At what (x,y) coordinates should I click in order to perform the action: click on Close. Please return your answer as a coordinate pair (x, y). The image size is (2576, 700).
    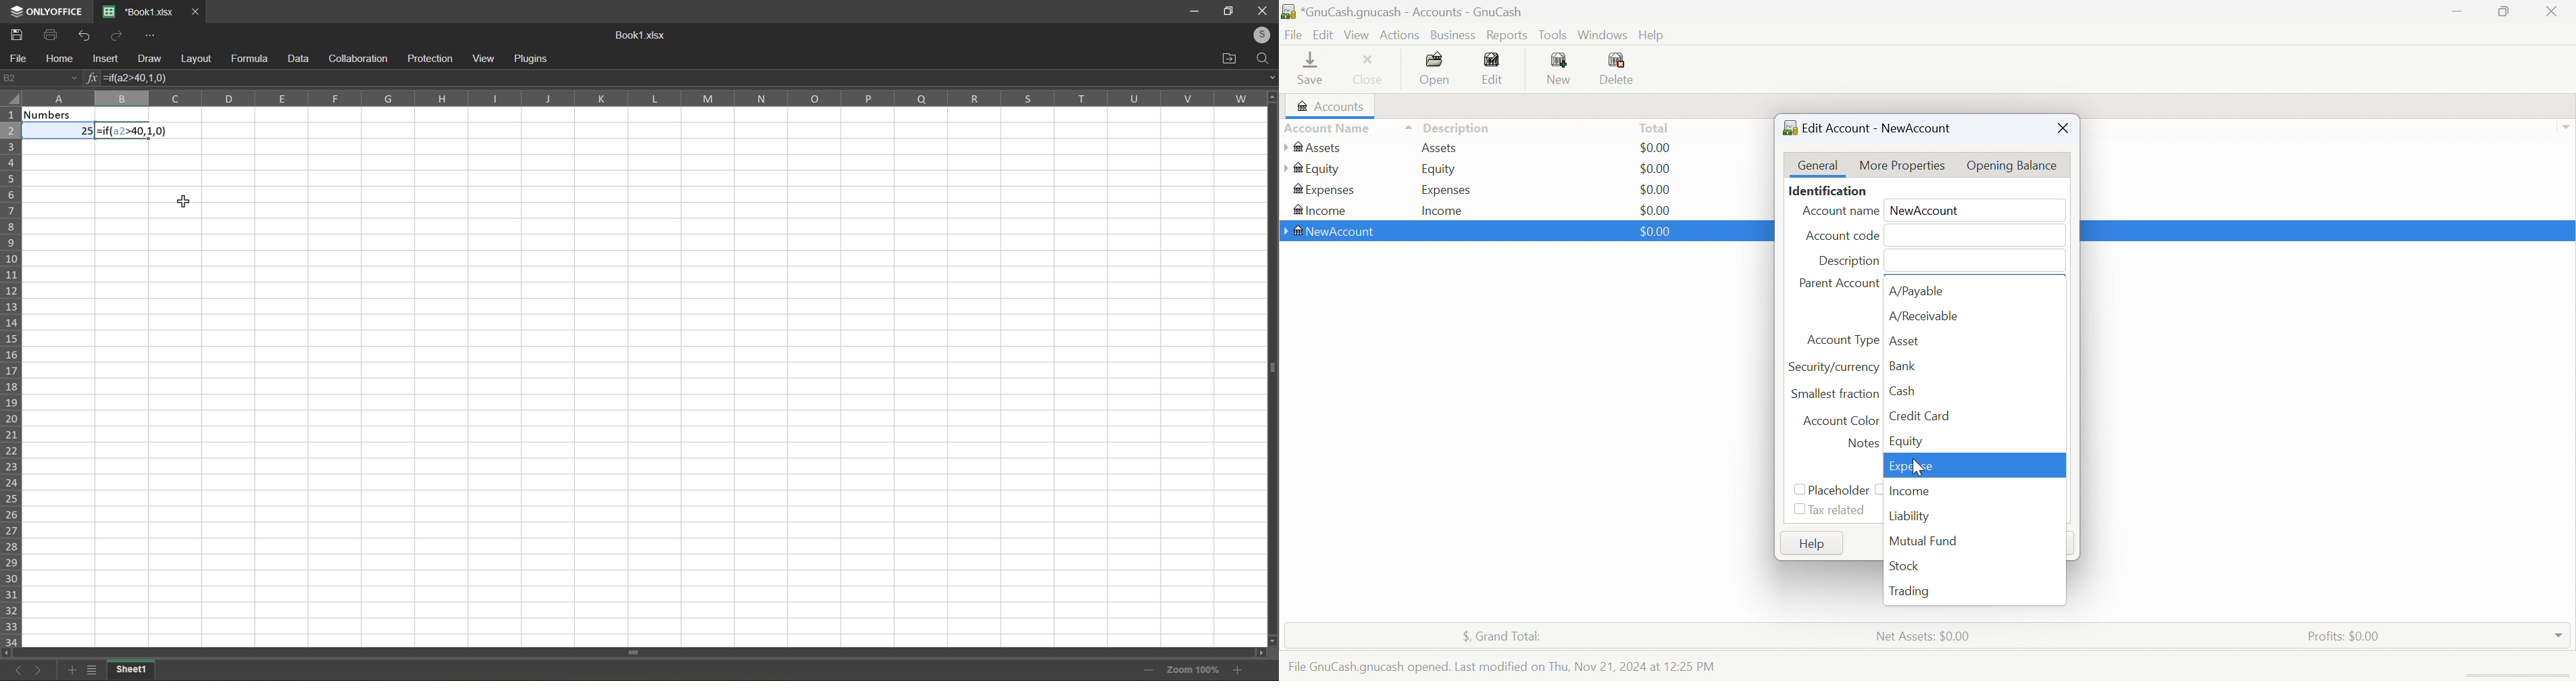
    Looking at the image, I should click on (2063, 128).